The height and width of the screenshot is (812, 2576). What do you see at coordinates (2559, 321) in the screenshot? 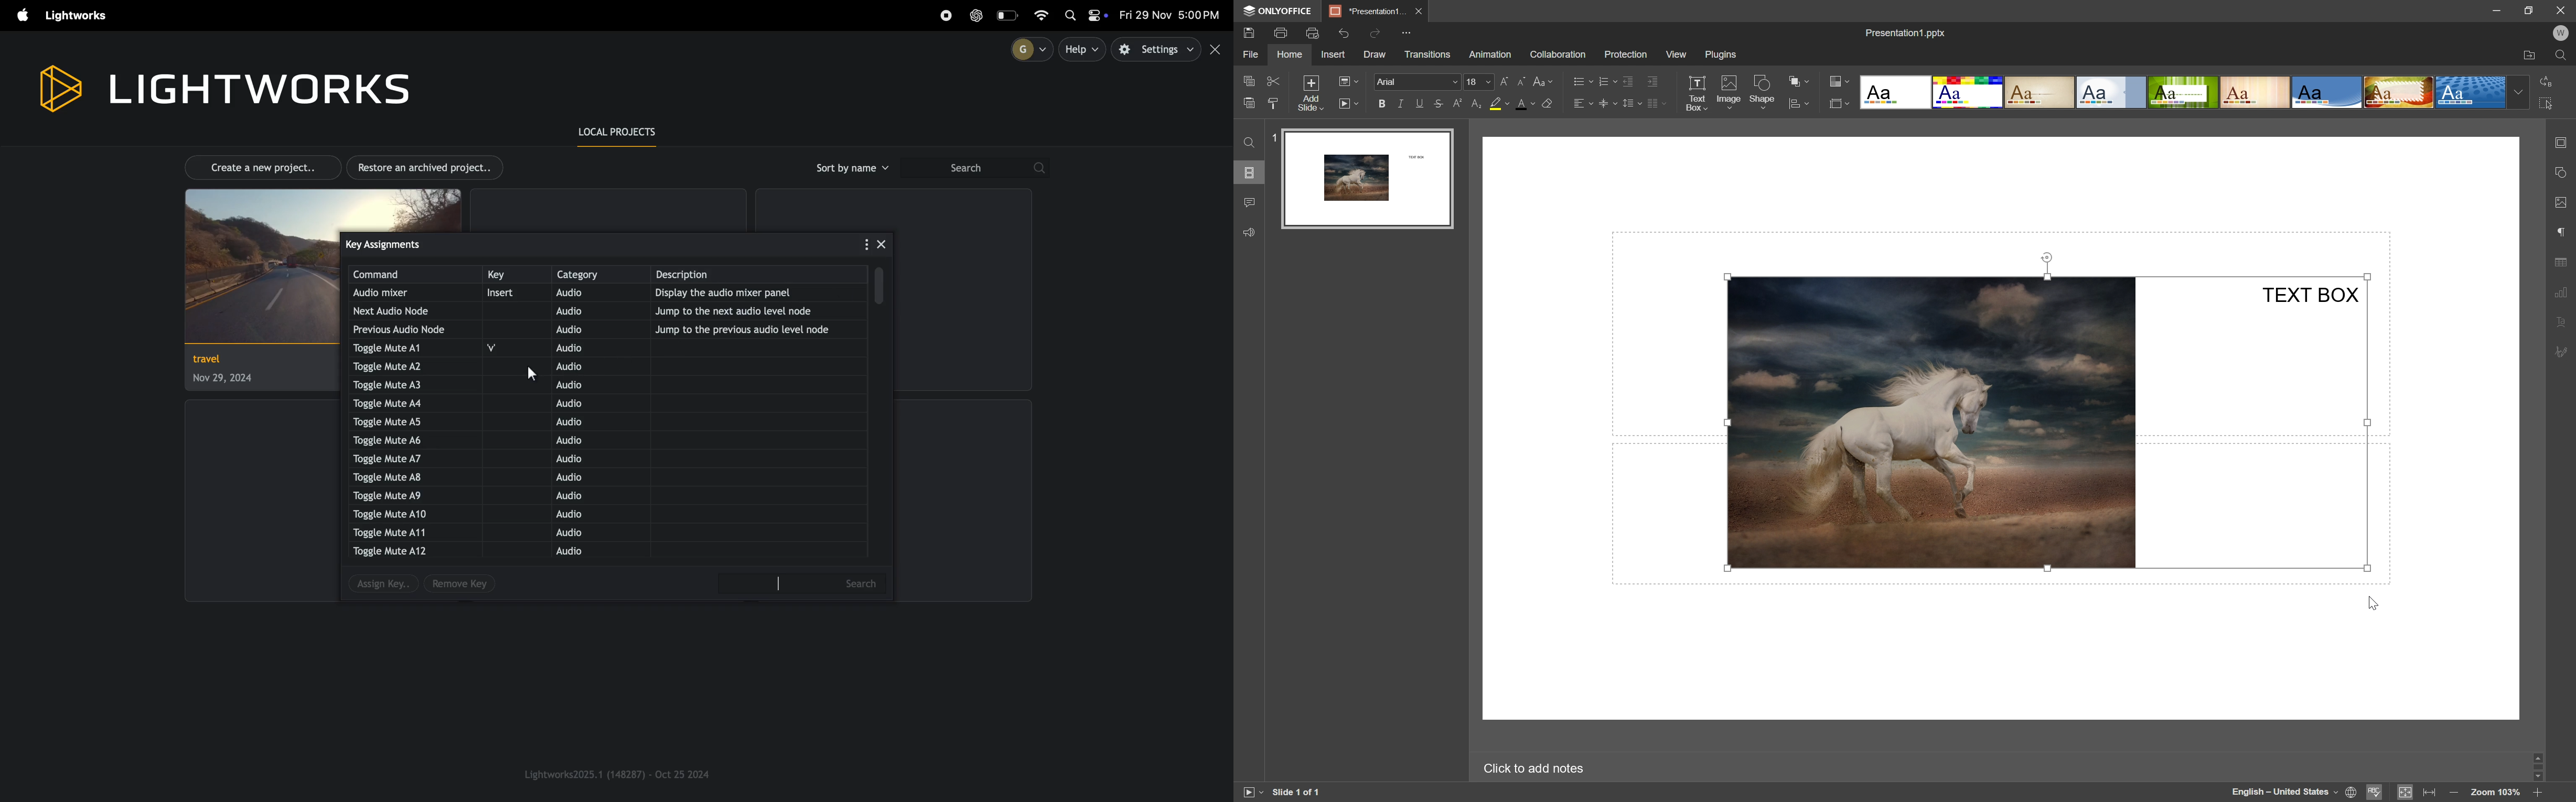
I see `text art settings` at bounding box center [2559, 321].